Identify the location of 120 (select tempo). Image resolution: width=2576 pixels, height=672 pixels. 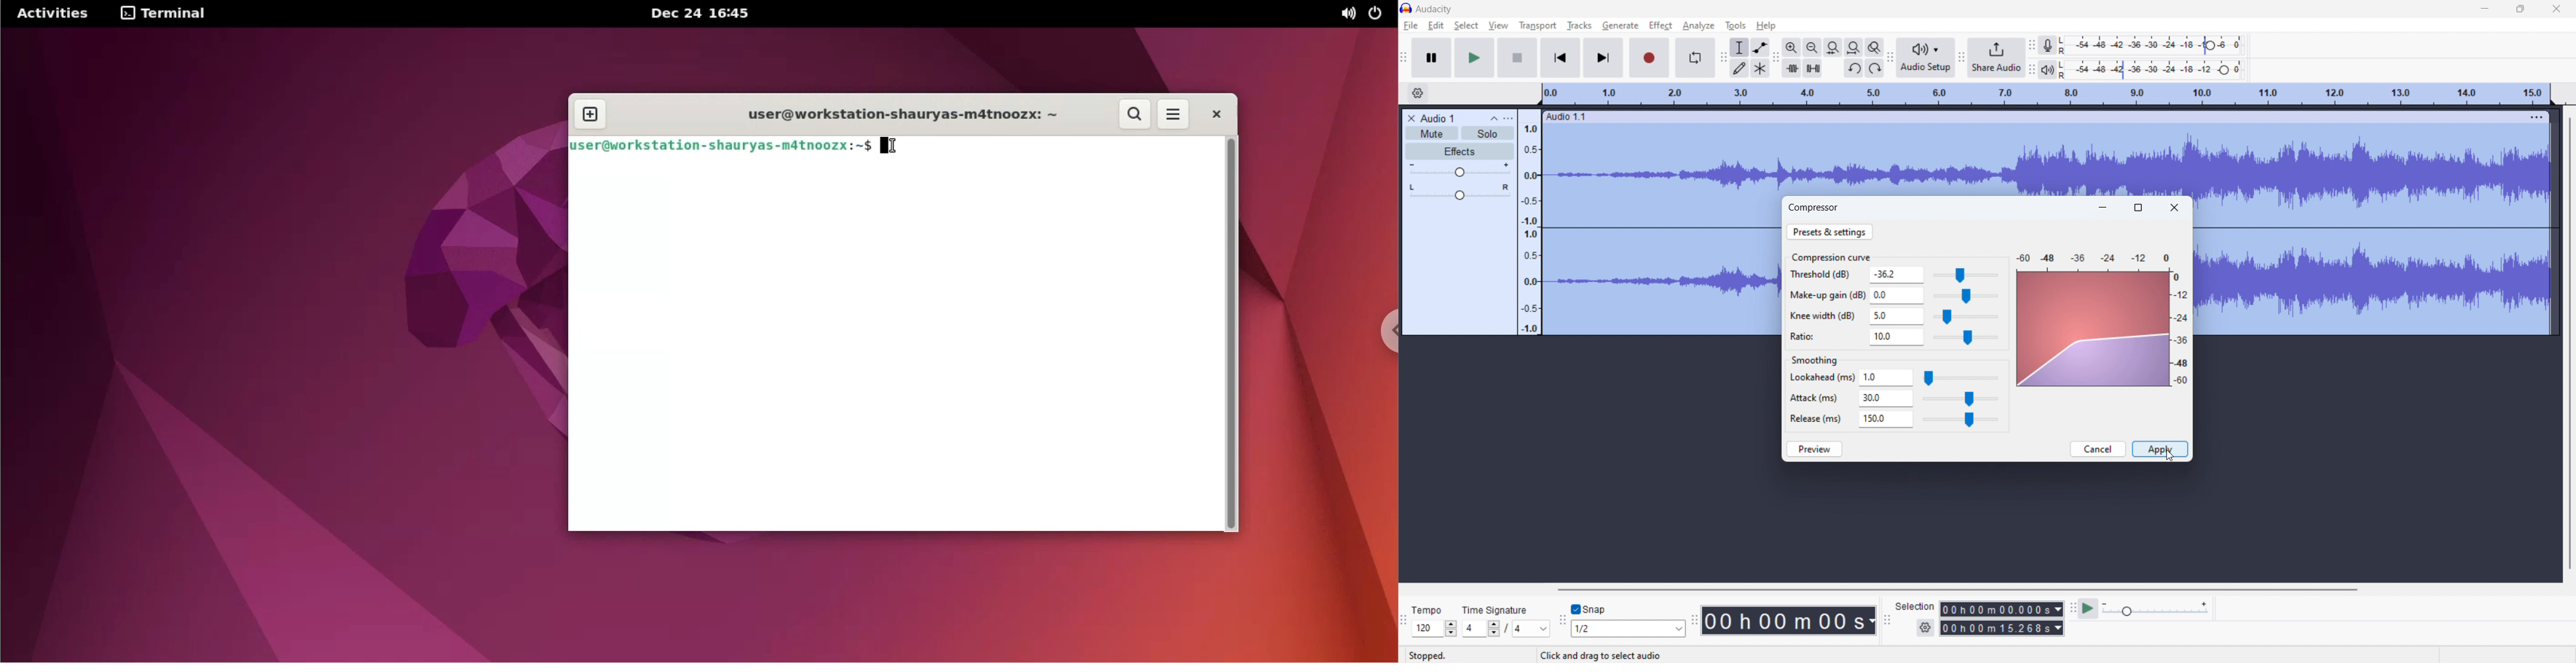
(1435, 629).